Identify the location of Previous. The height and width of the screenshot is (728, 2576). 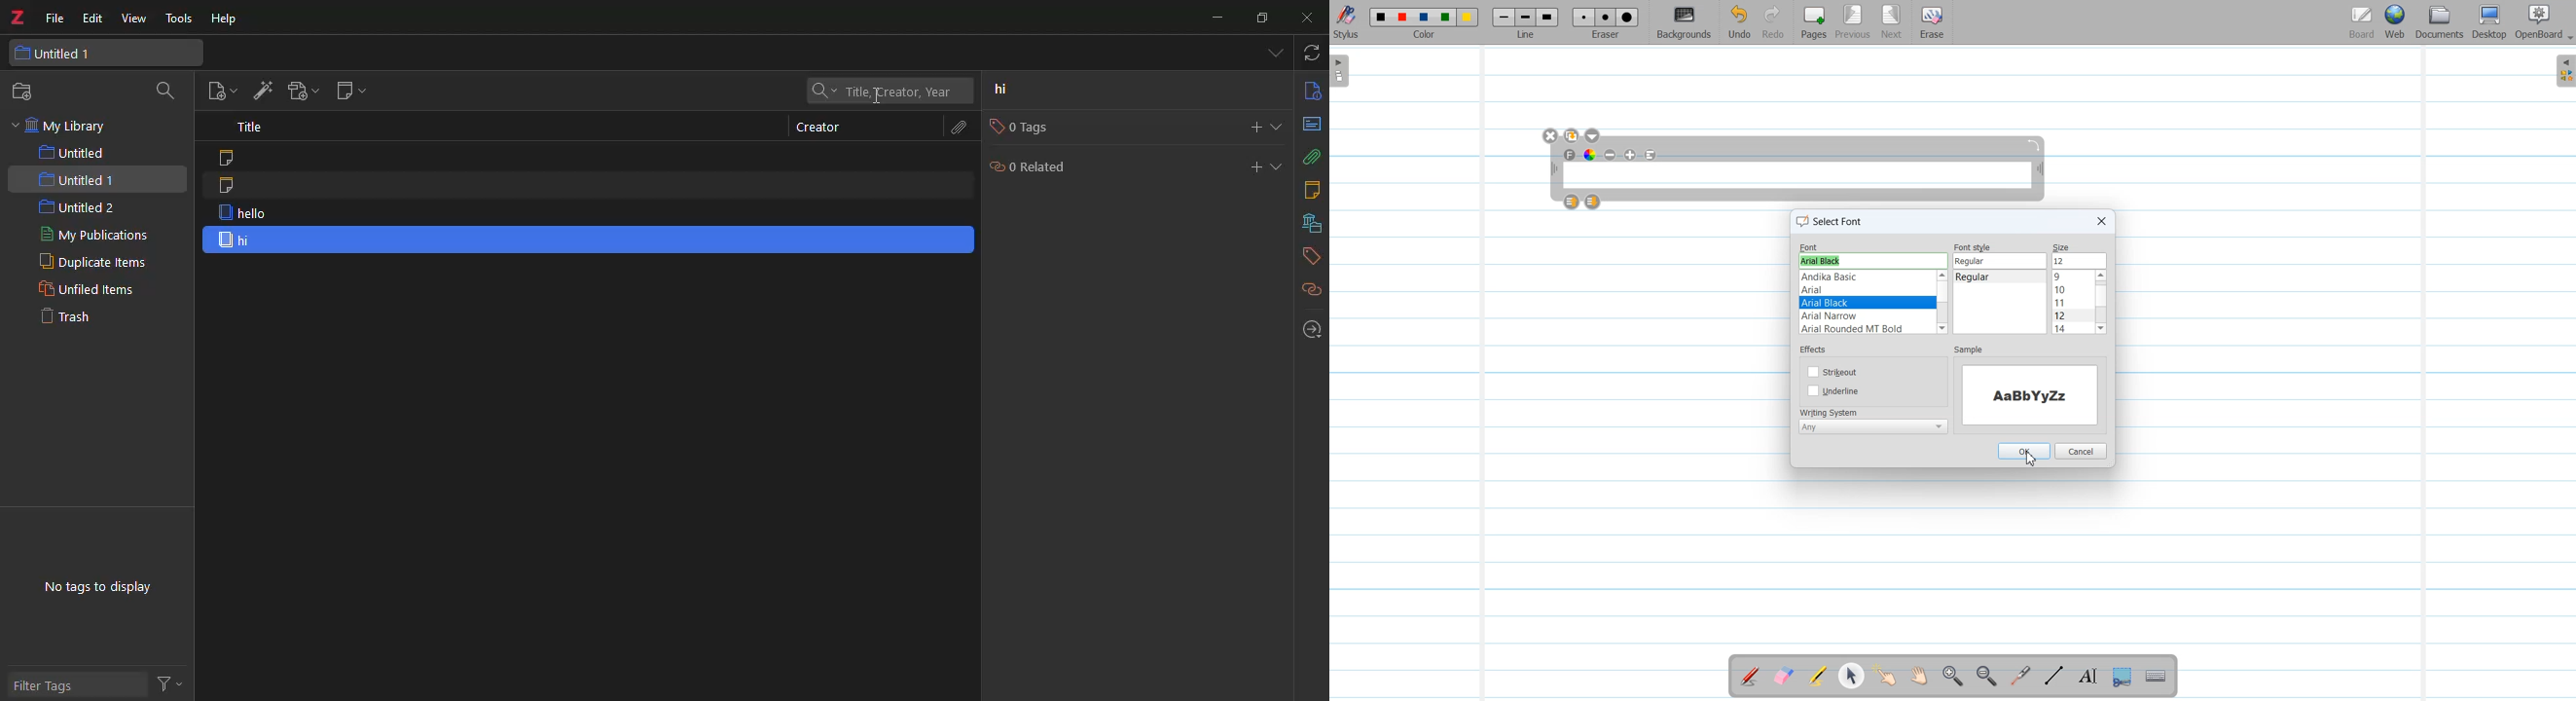
(1855, 23).